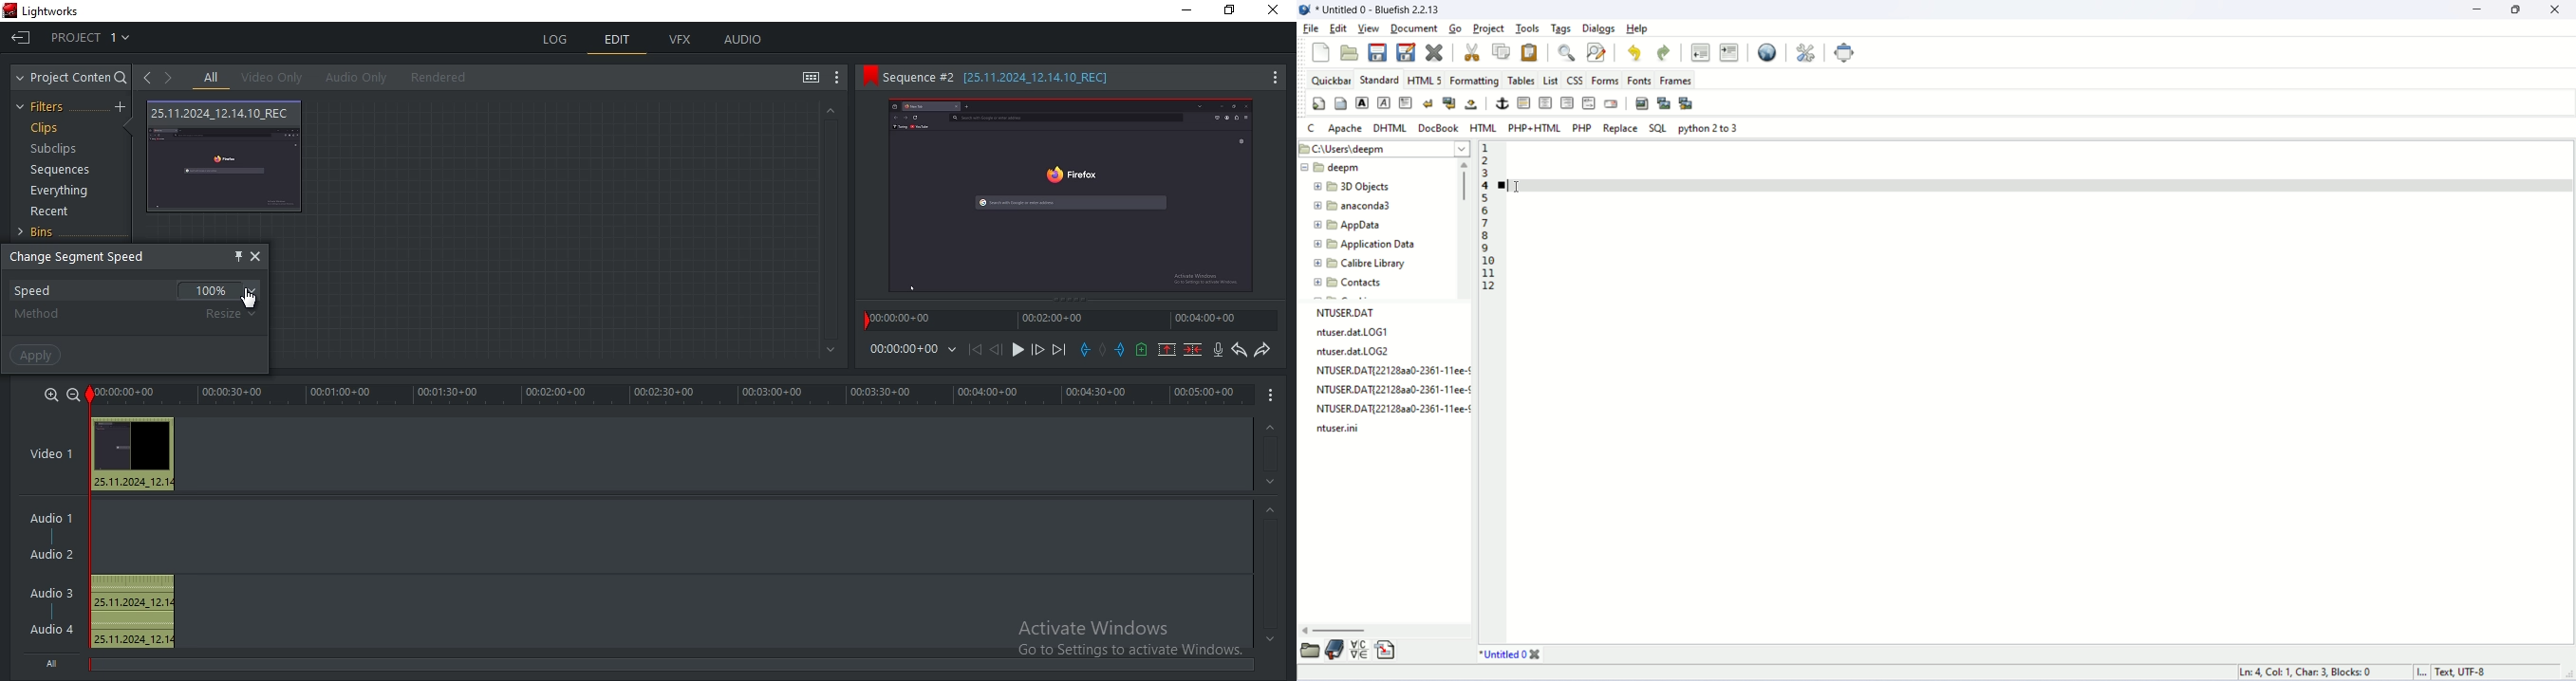 Image resolution: width=2576 pixels, height=700 pixels. I want to click on HTML, so click(1483, 128).